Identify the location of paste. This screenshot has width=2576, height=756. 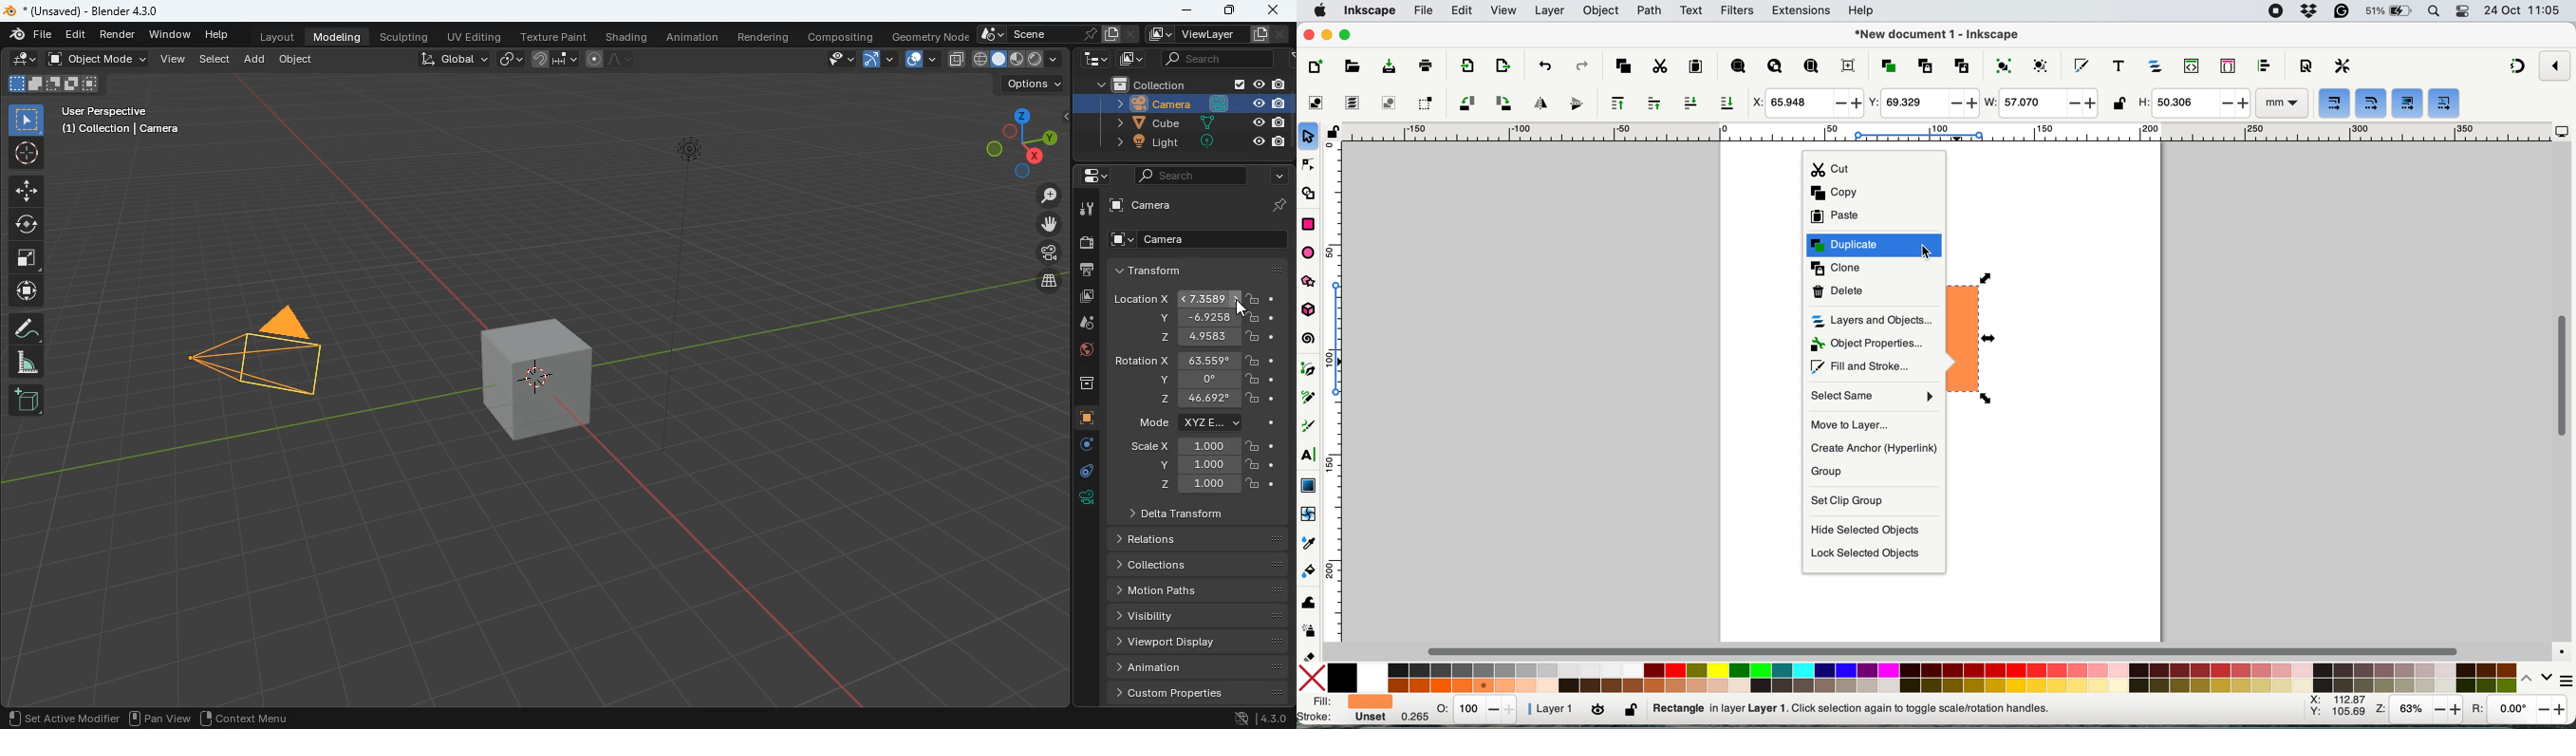
(1877, 218).